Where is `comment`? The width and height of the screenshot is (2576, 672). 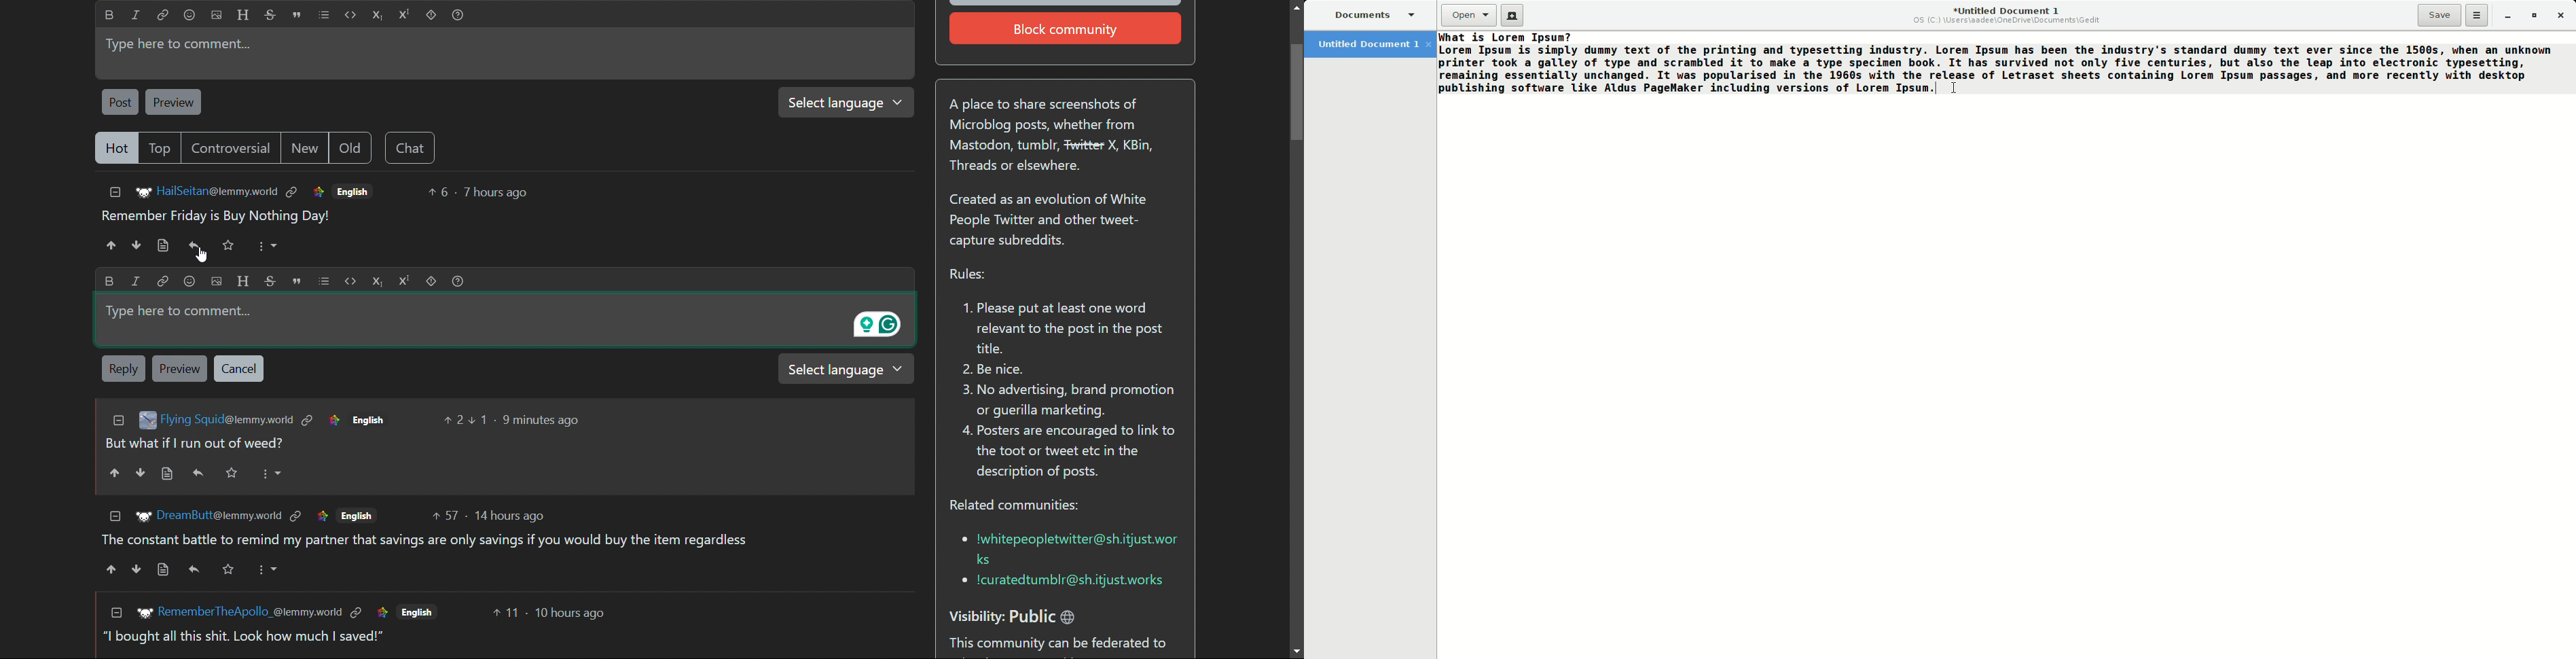 comment is located at coordinates (507, 541).